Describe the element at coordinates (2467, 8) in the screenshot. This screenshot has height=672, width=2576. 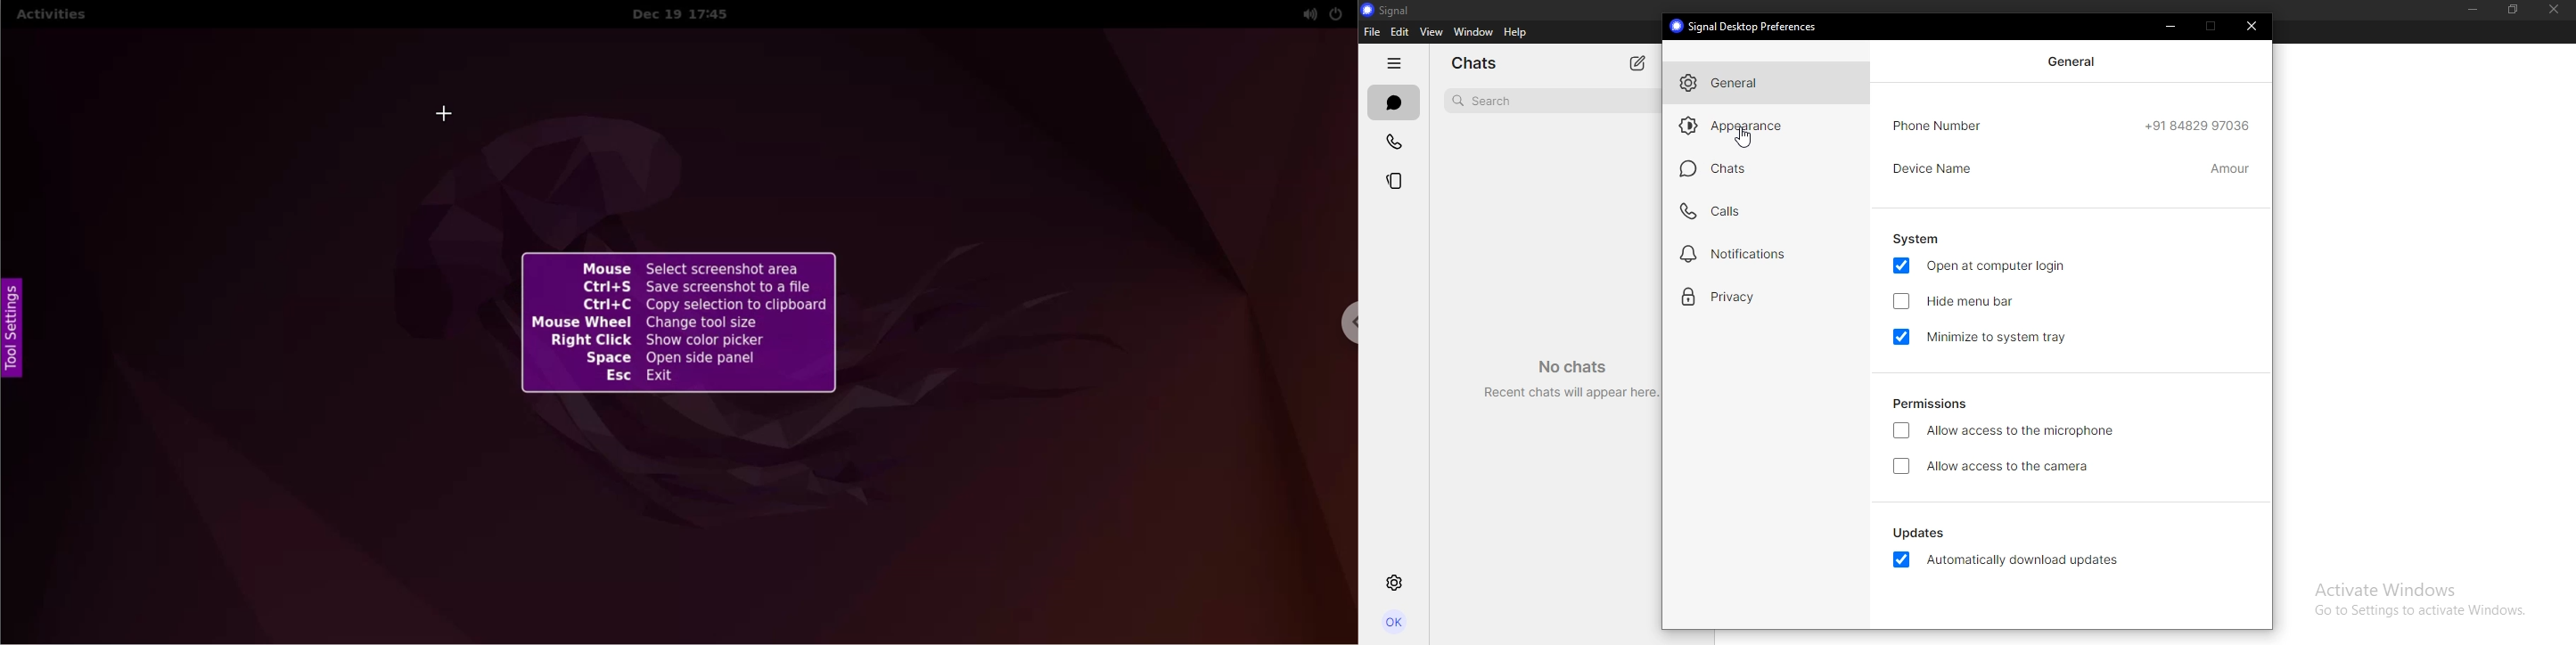
I see `minimize` at that location.